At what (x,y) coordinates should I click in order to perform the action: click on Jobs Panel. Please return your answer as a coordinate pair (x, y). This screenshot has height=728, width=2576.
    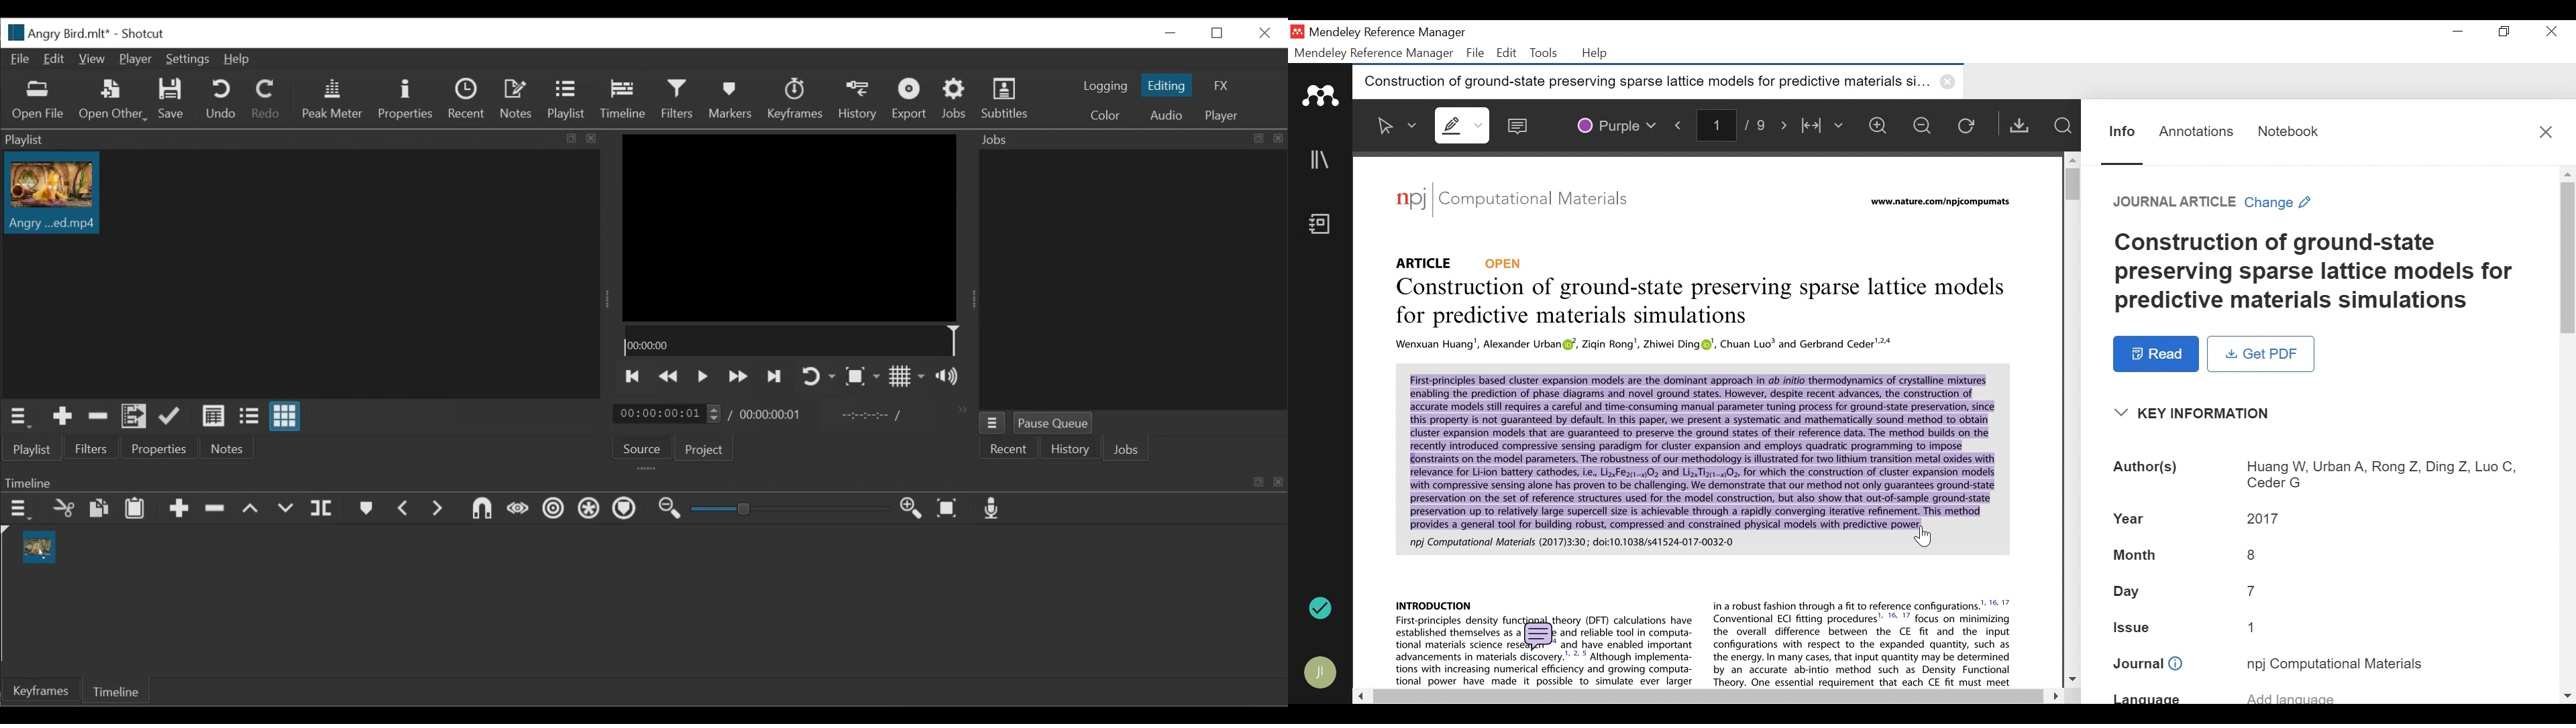
    Looking at the image, I should click on (1130, 139).